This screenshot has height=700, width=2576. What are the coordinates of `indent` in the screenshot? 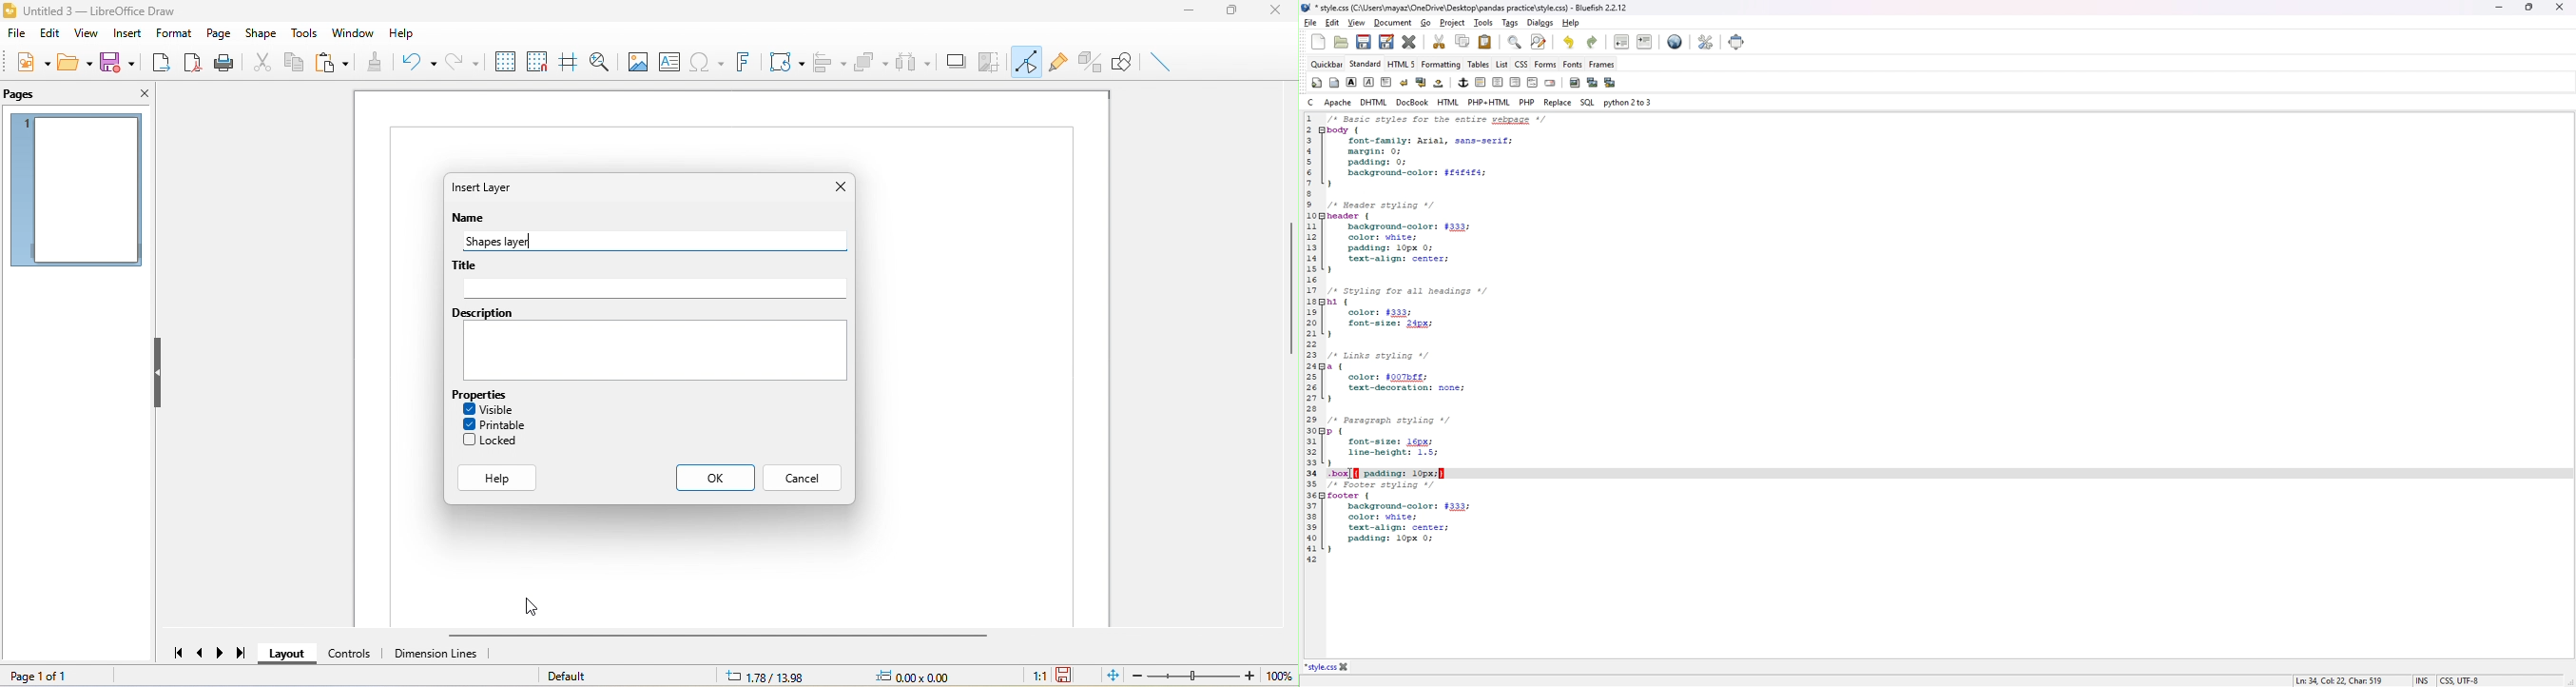 It's located at (1645, 42).